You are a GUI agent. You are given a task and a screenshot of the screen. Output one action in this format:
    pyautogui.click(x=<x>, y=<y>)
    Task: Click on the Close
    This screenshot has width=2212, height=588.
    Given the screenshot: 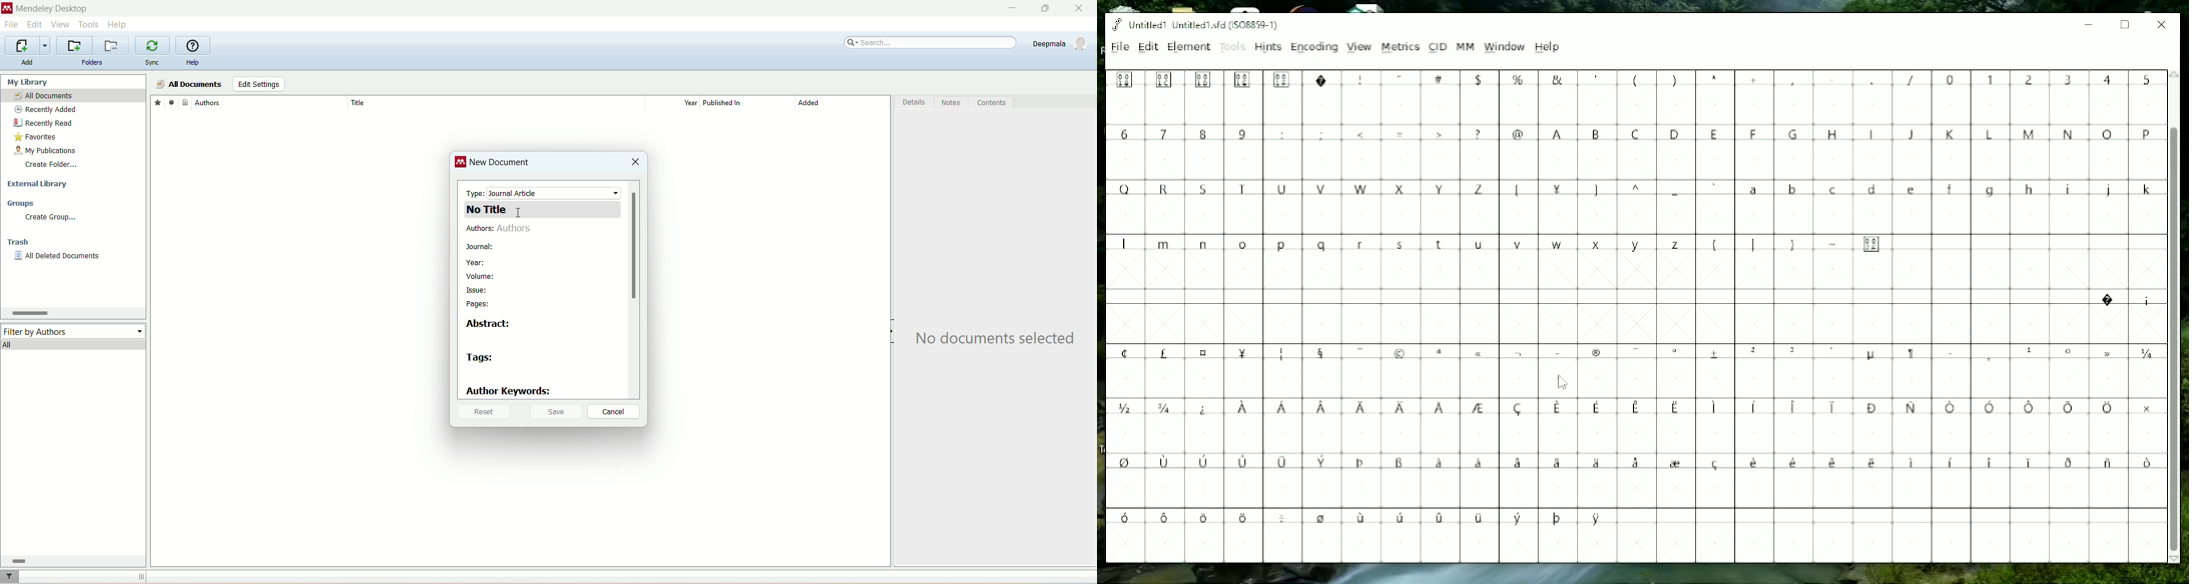 What is the action you would take?
    pyautogui.click(x=2162, y=25)
    